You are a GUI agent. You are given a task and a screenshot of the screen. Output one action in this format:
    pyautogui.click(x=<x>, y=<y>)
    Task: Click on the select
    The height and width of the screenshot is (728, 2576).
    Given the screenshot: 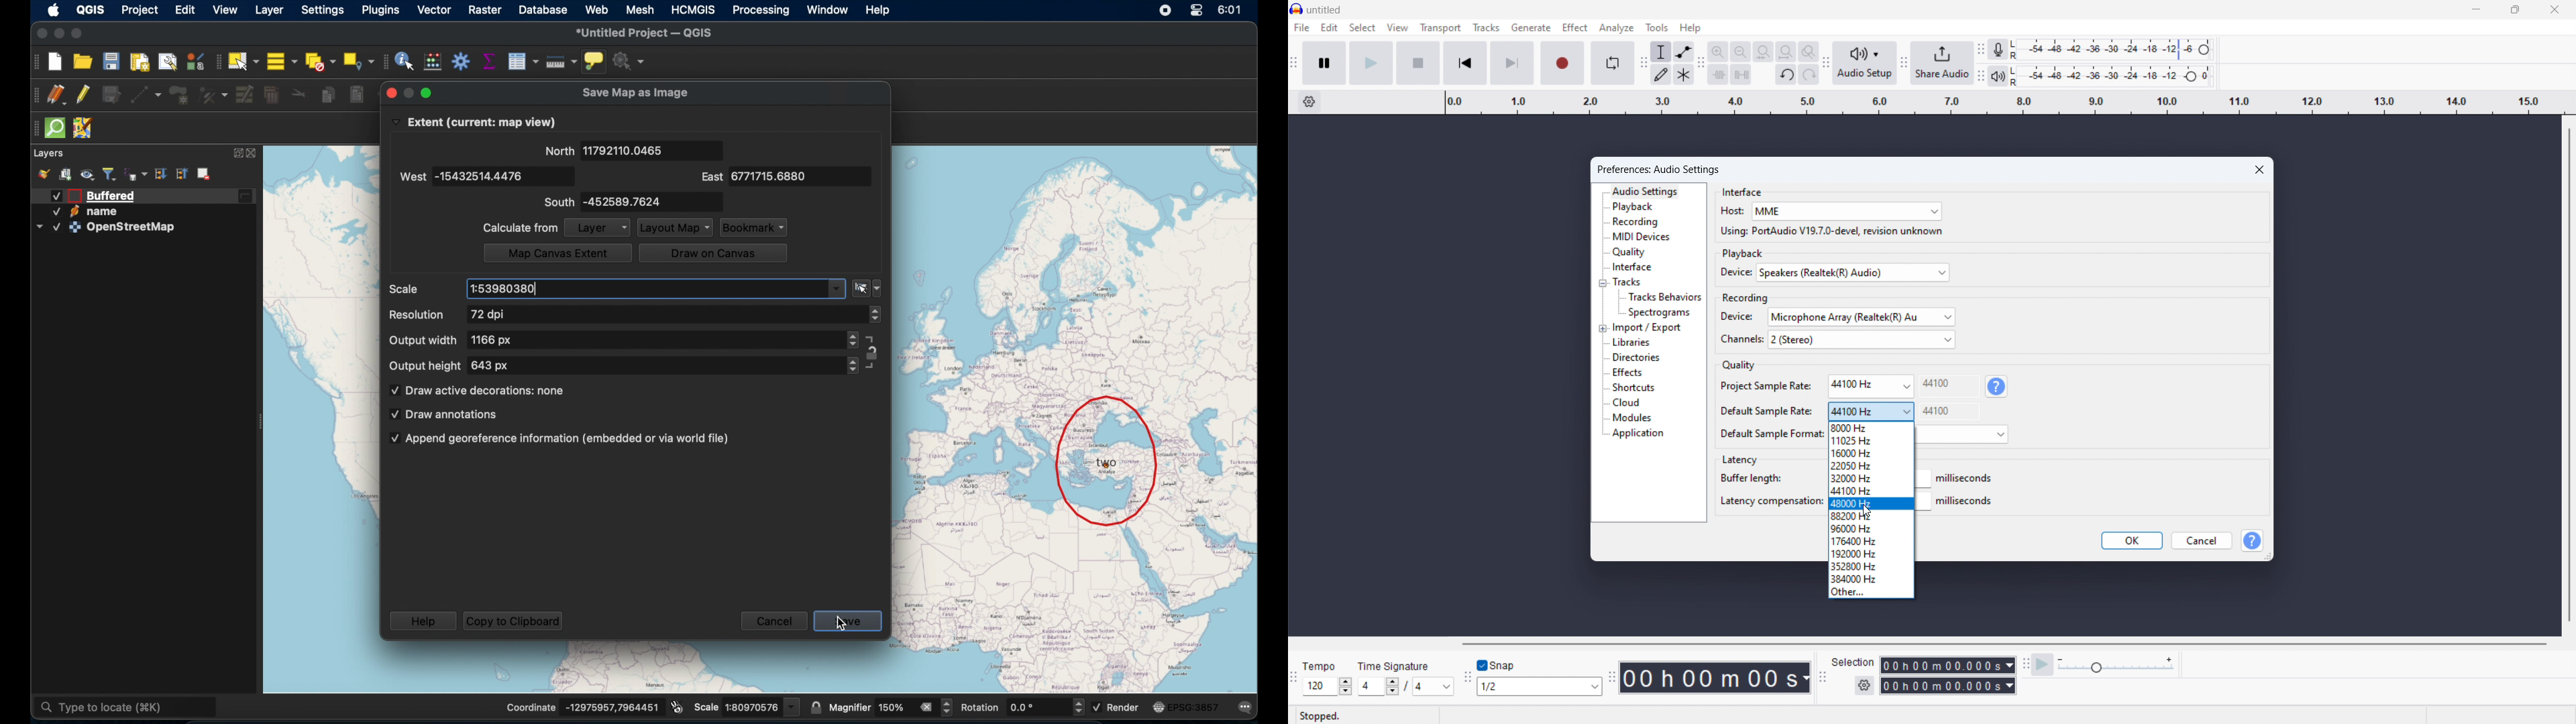 What is the action you would take?
    pyautogui.click(x=1362, y=27)
    